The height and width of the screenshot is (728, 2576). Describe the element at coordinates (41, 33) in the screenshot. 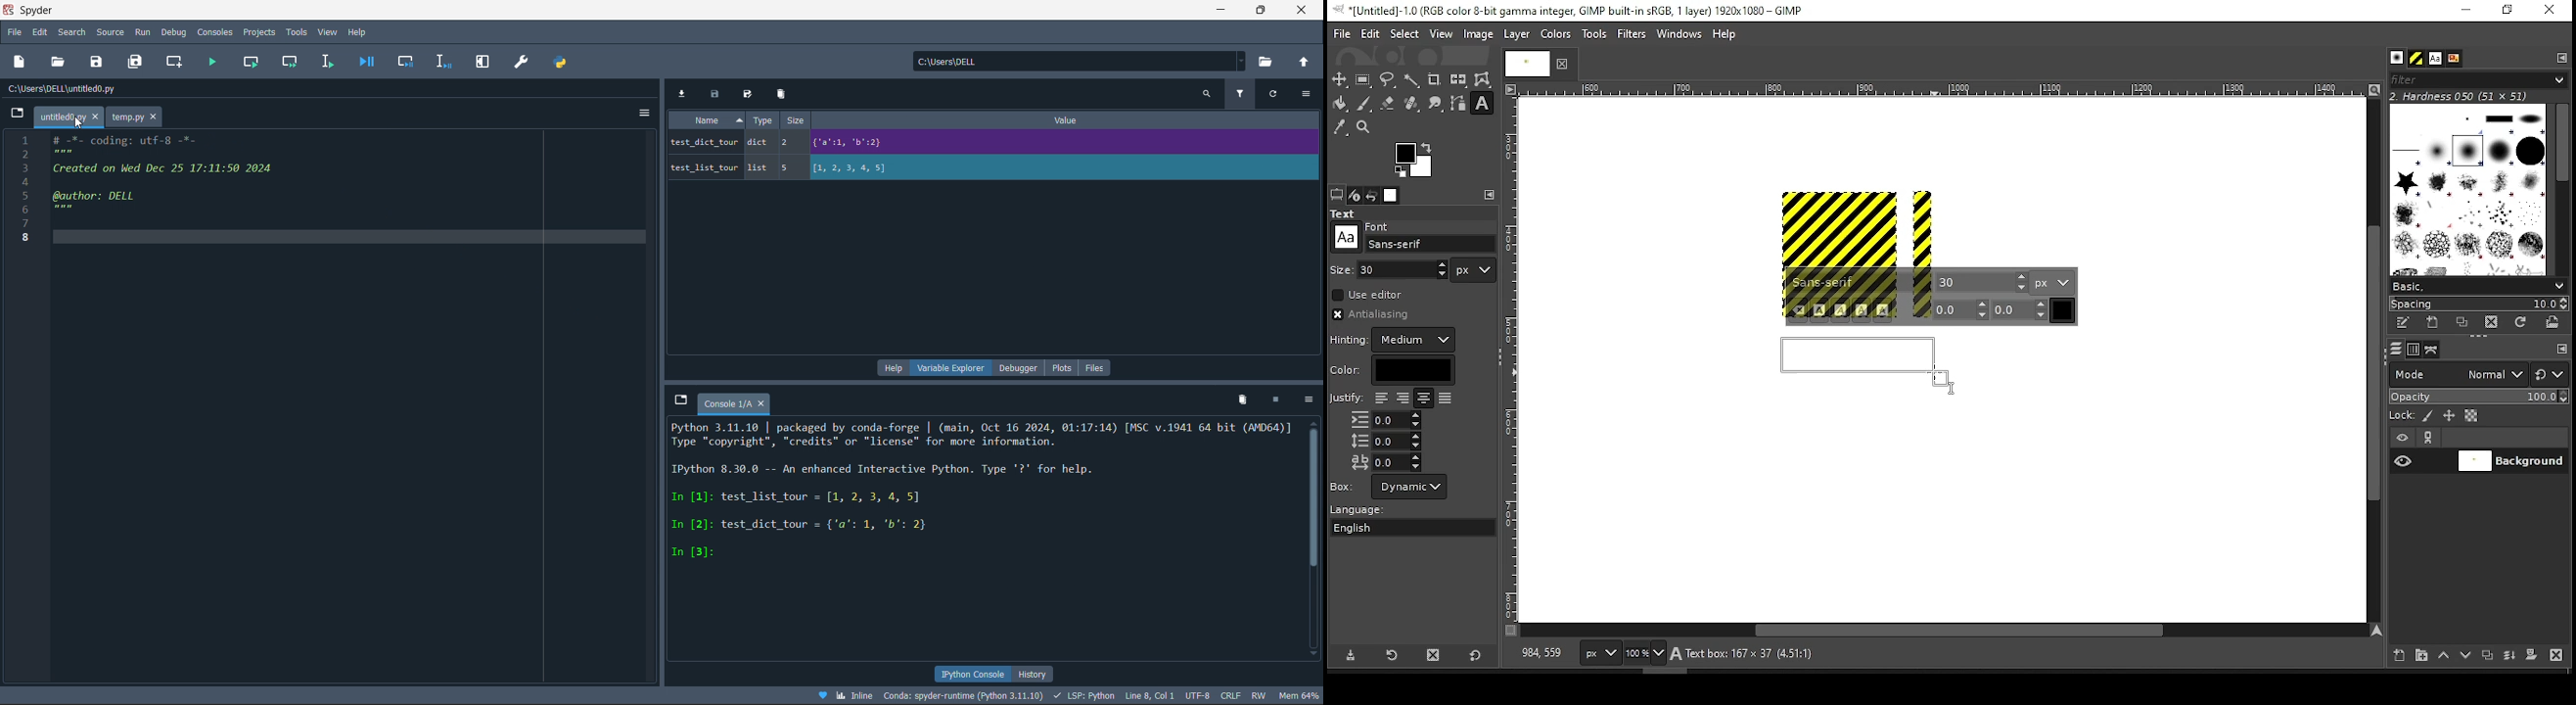

I see `edit` at that location.